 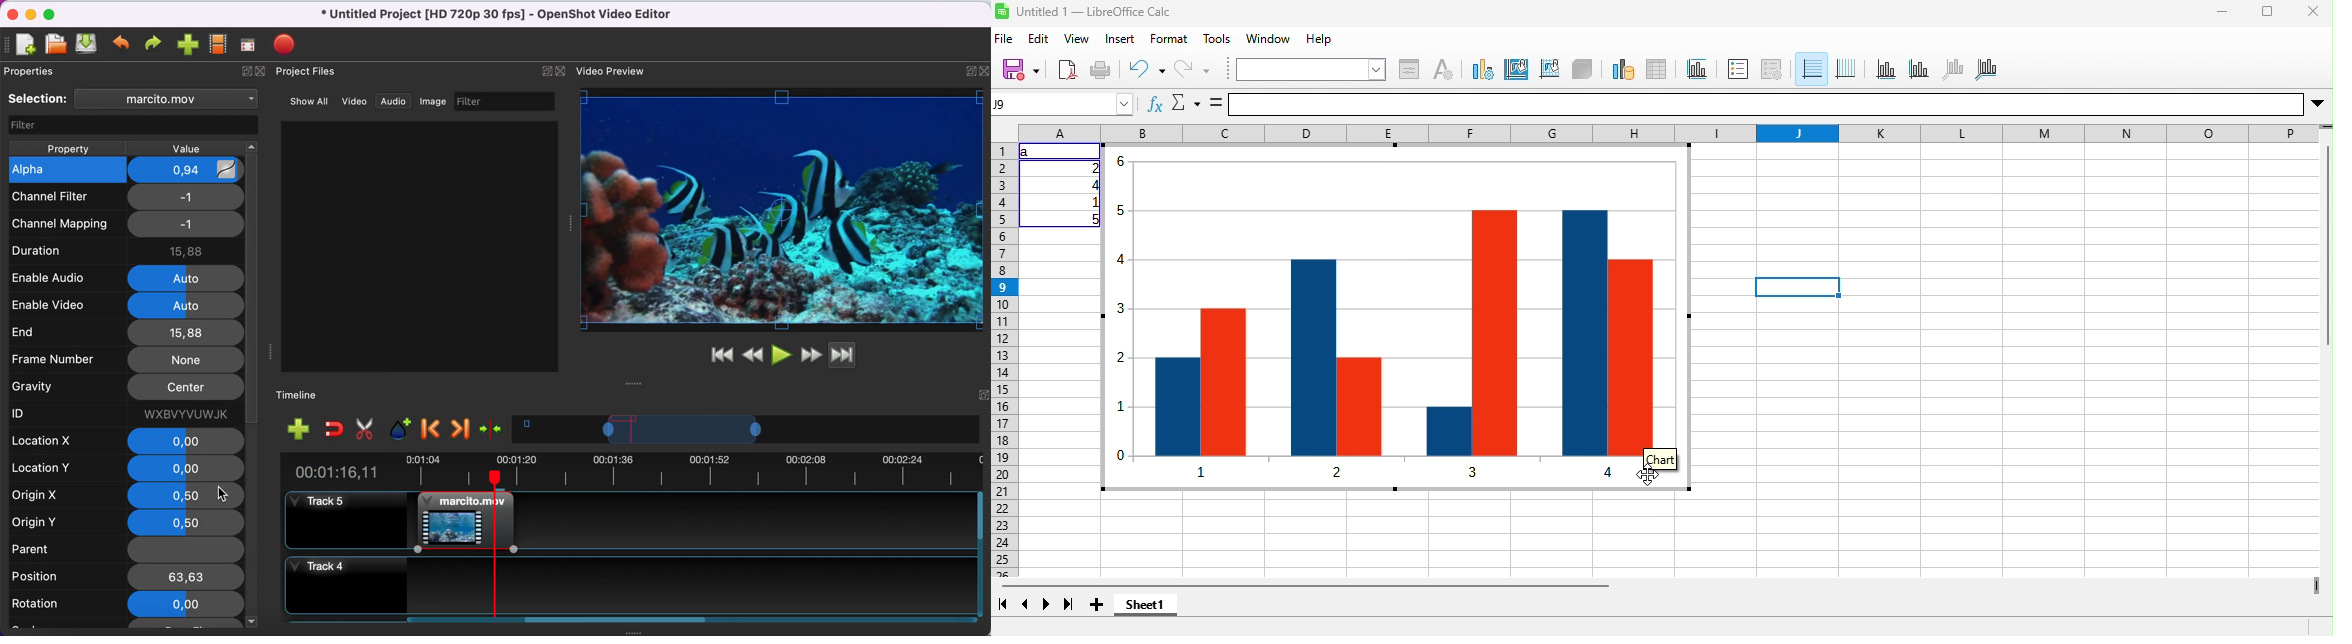 What do you see at coordinates (57, 197) in the screenshot?
I see `Channel Filter` at bounding box center [57, 197].